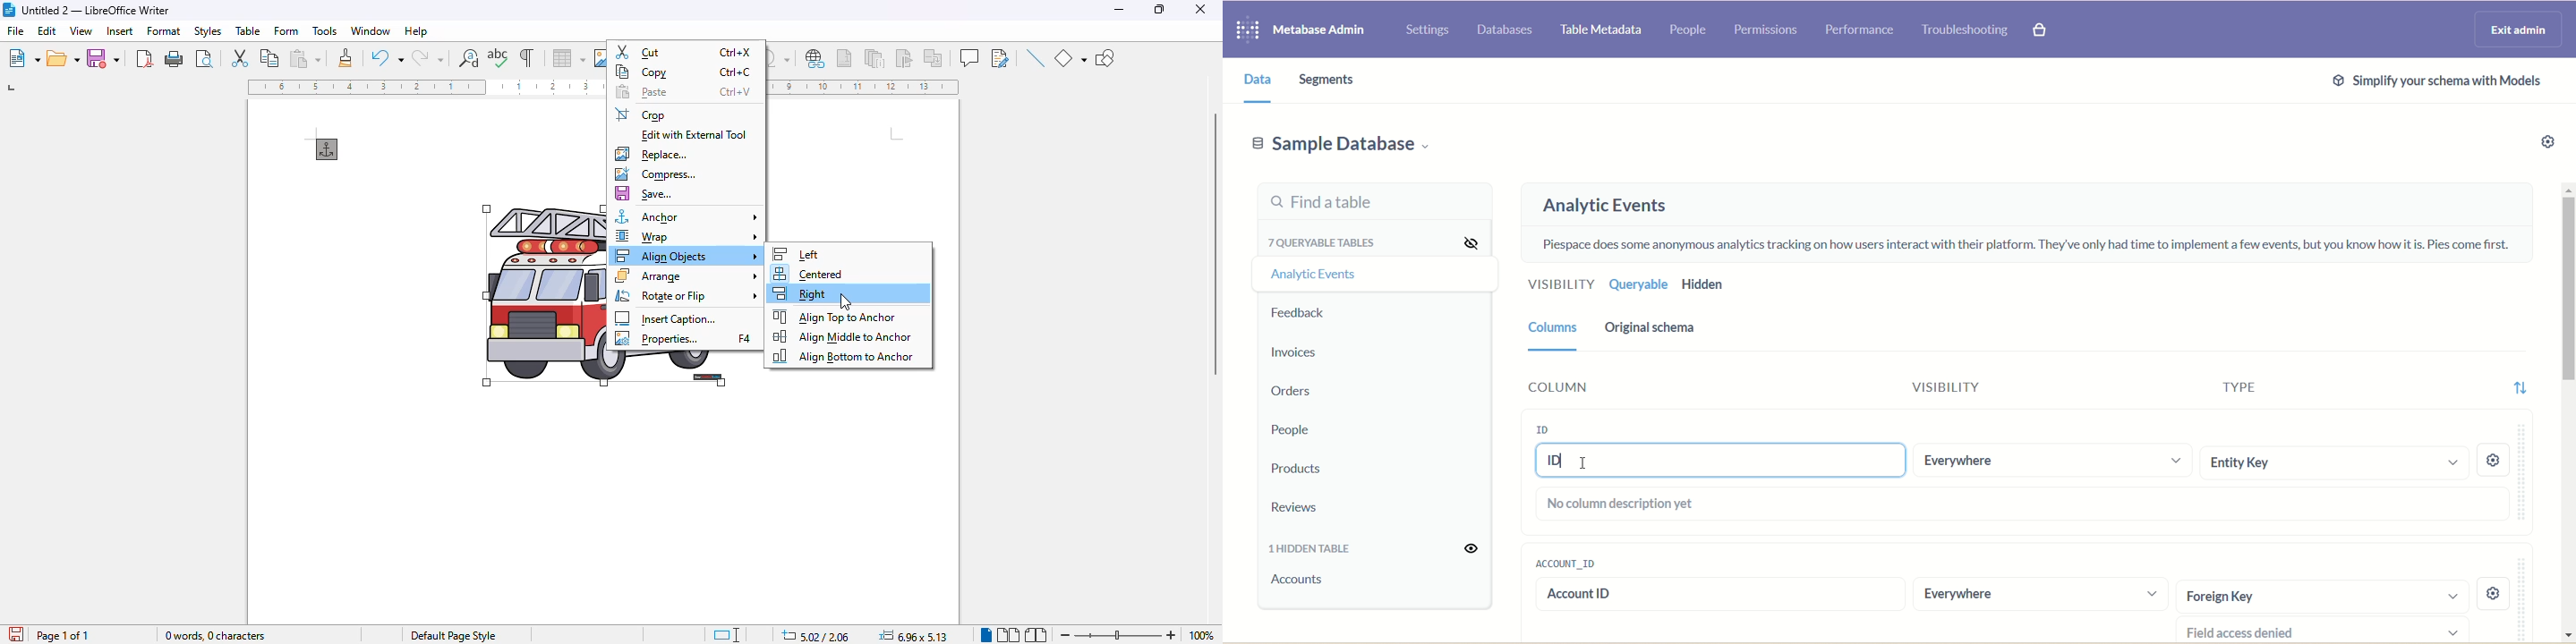 This screenshot has height=644, width=2576. Describe the element at coordinates (807, 275) in the screenshot. I see `centered` at that location.